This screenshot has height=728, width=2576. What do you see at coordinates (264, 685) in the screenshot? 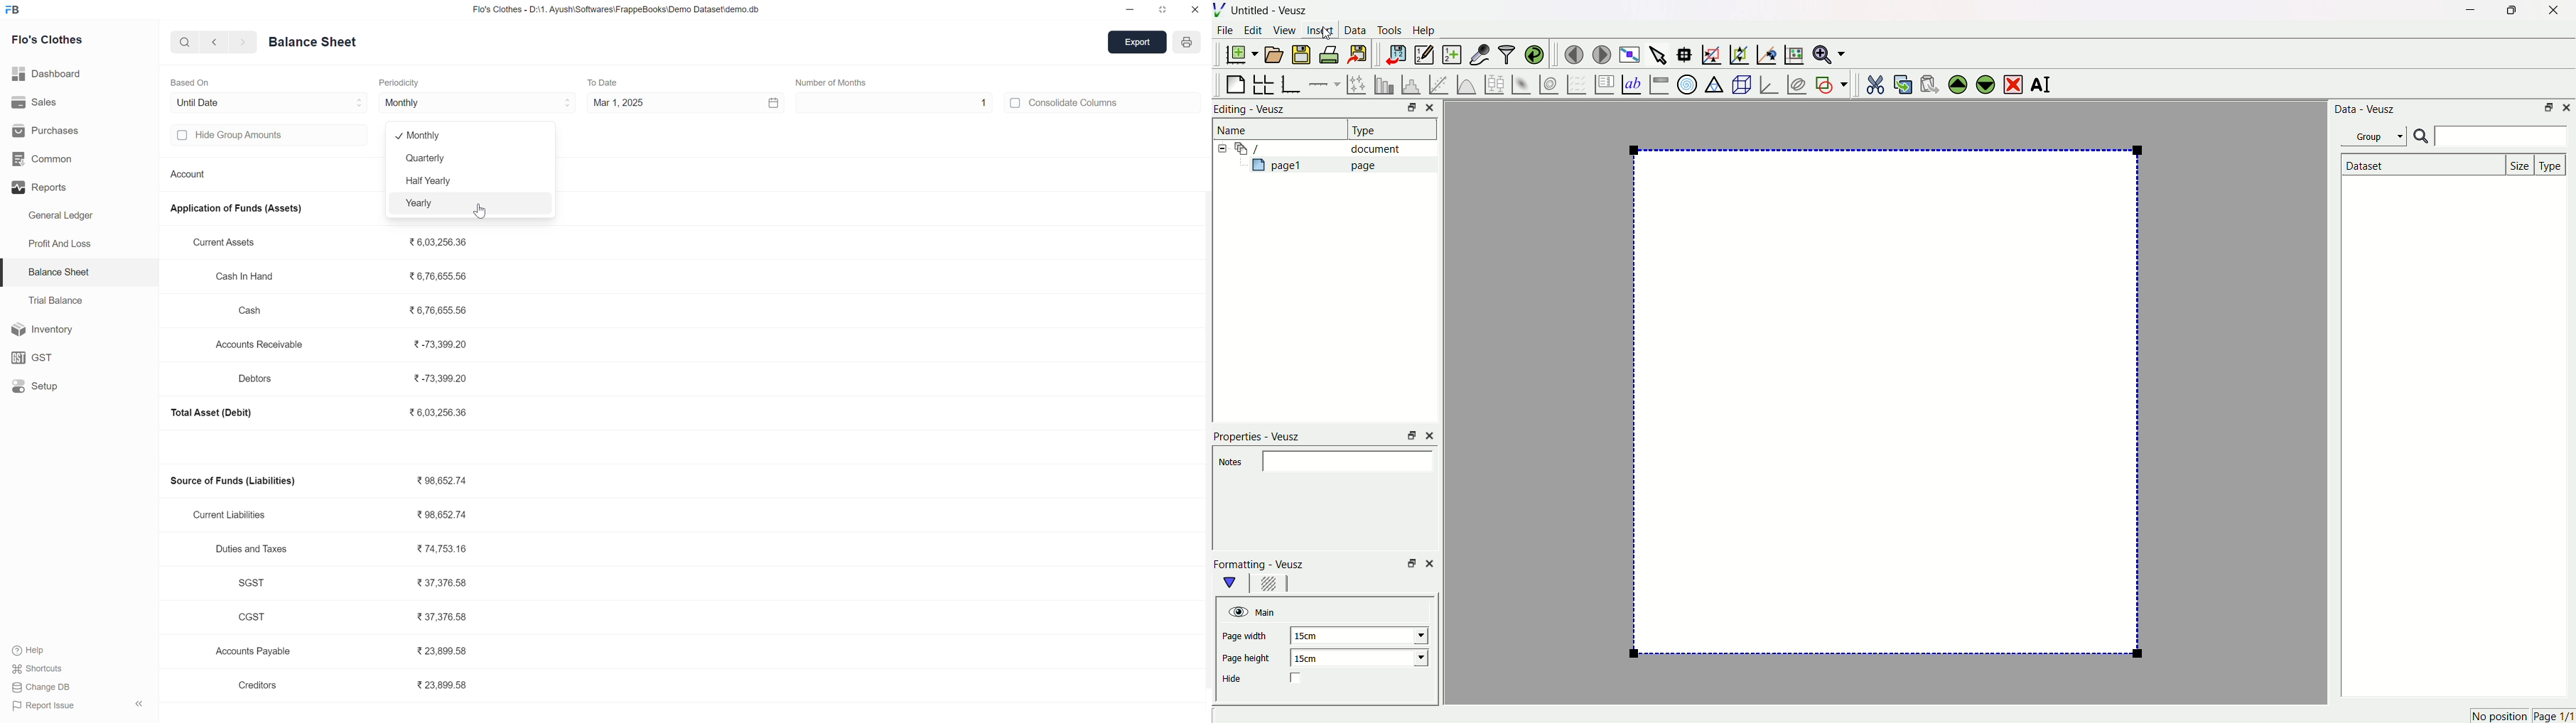
I see `Creditors` at bounding box center [264, 685].